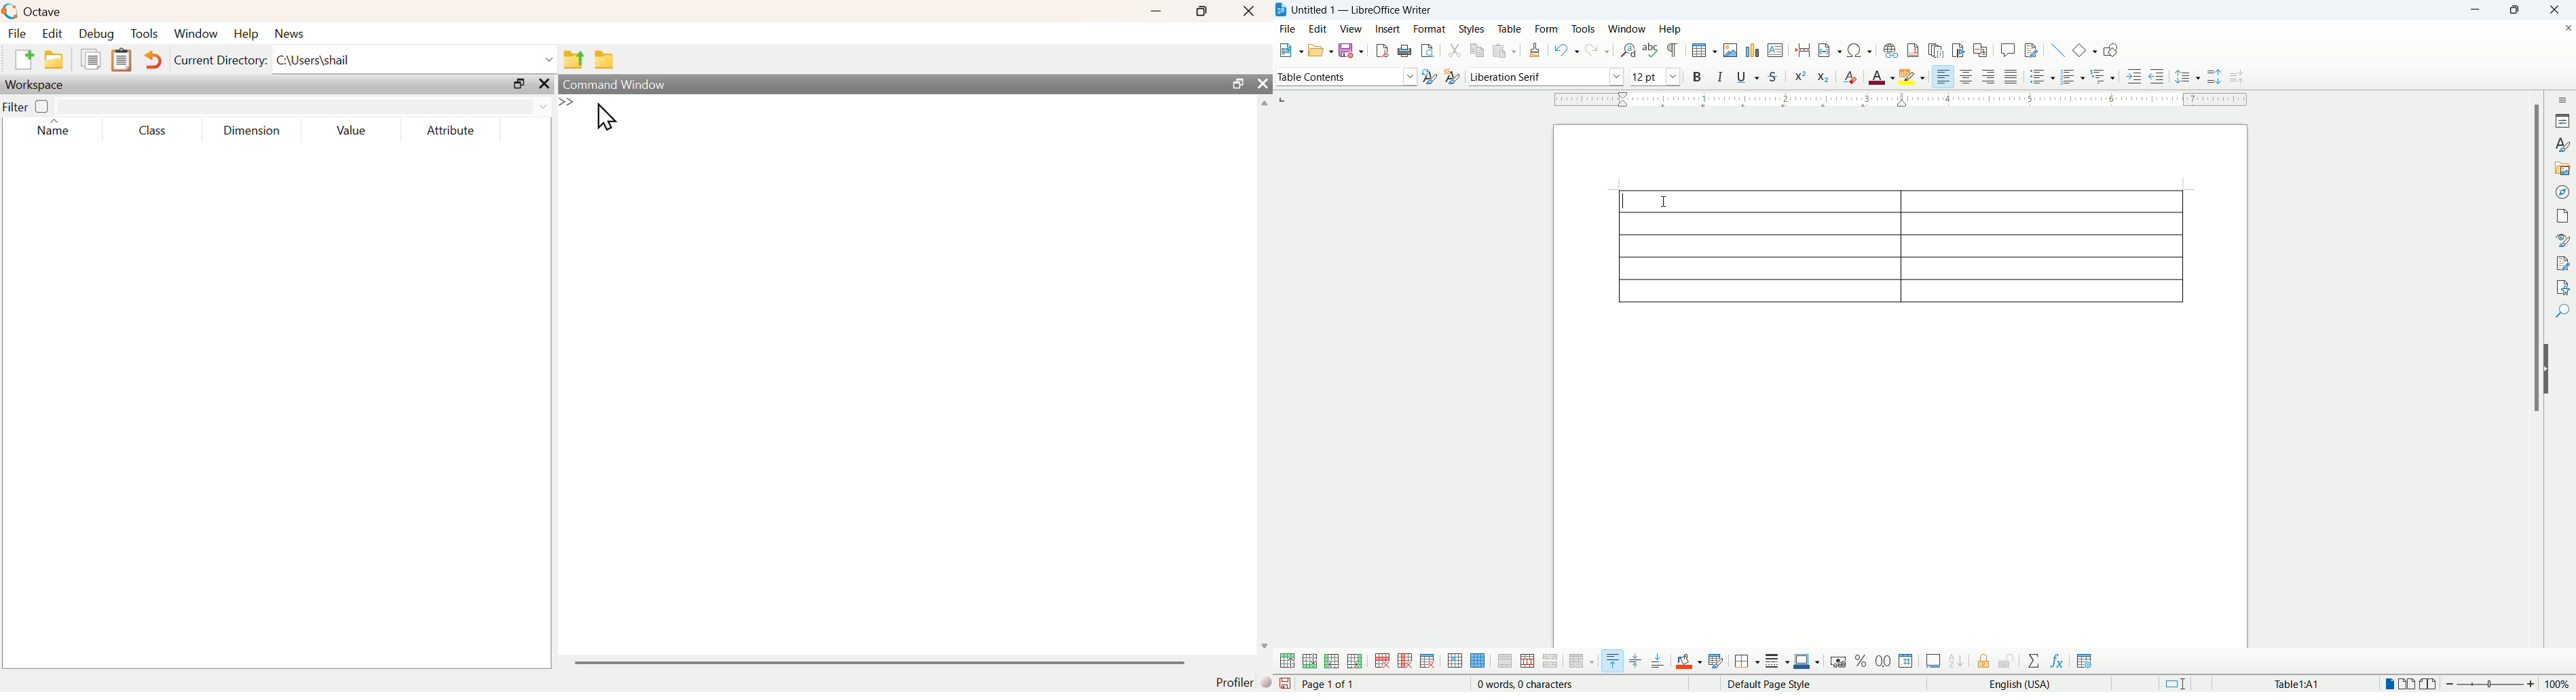 The width and height of the screenshot is (2576, 700). Describe the element at coordinates (1959, 51) in the screenshot. I see `insert bookmark` at that location.